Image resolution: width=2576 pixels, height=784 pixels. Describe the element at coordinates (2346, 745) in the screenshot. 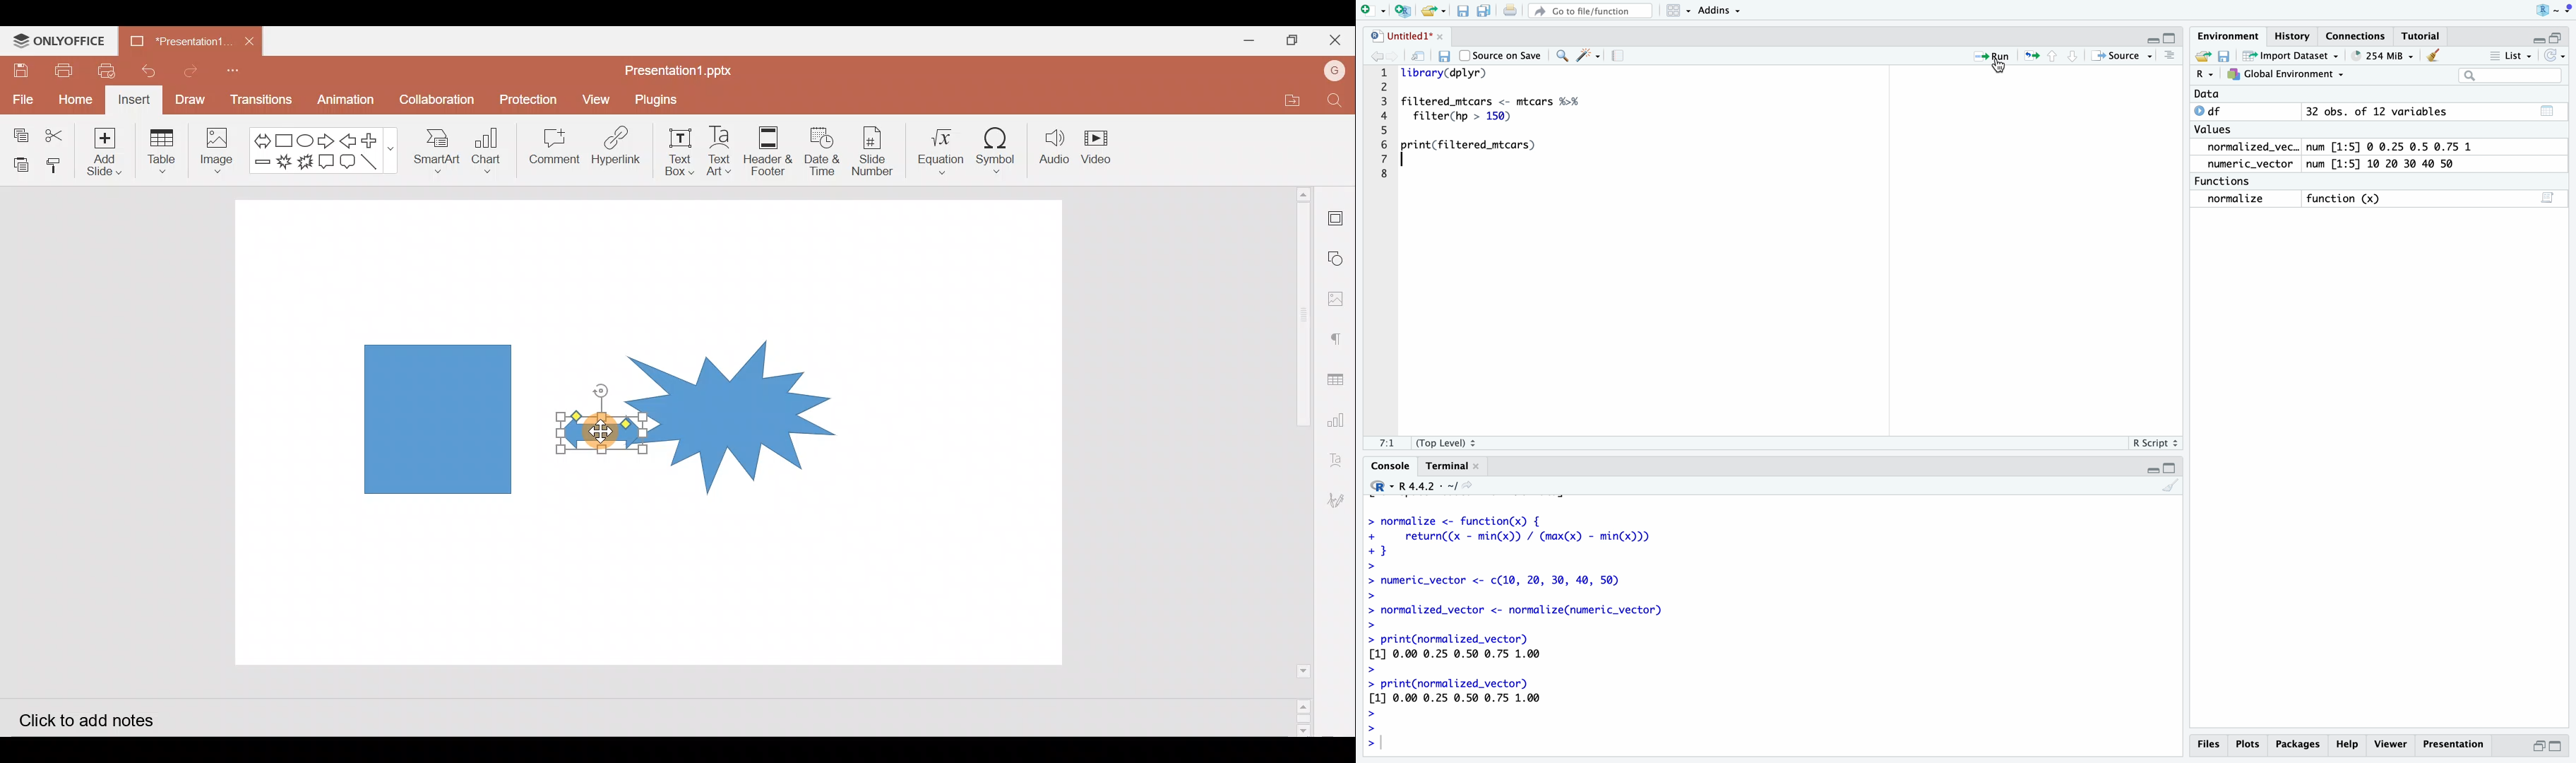

I see `Packages` at that location.